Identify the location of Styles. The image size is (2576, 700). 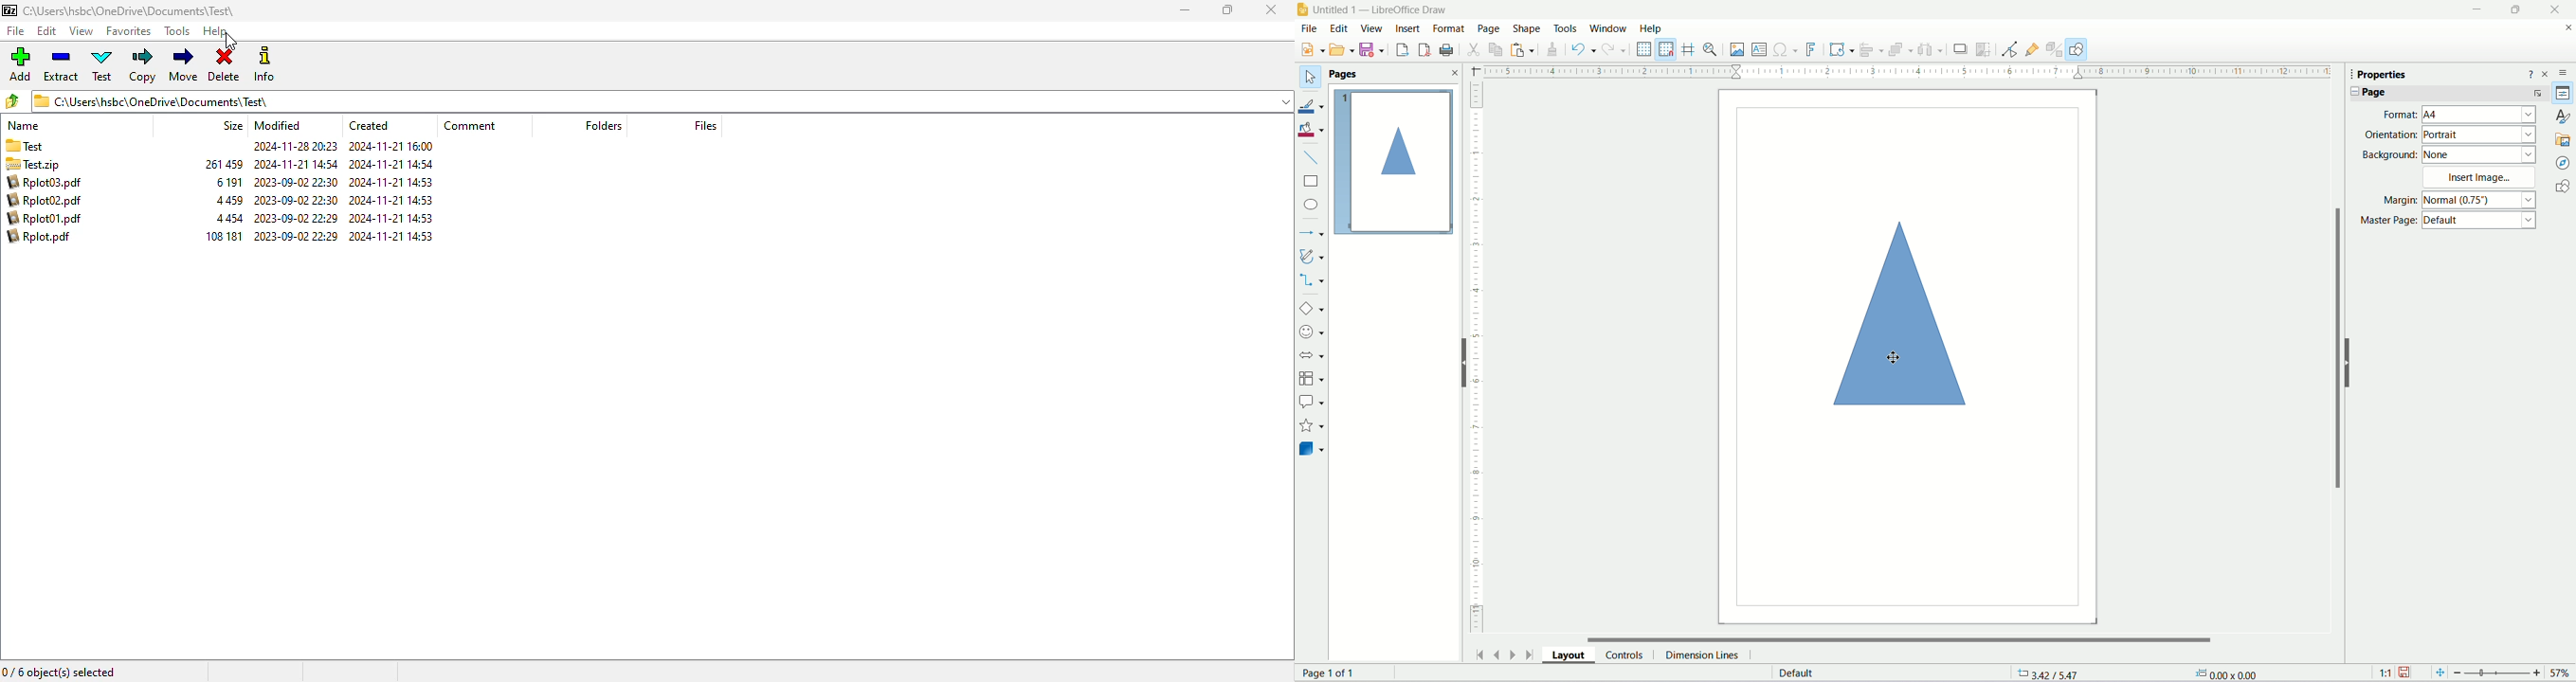
(2565, 117).